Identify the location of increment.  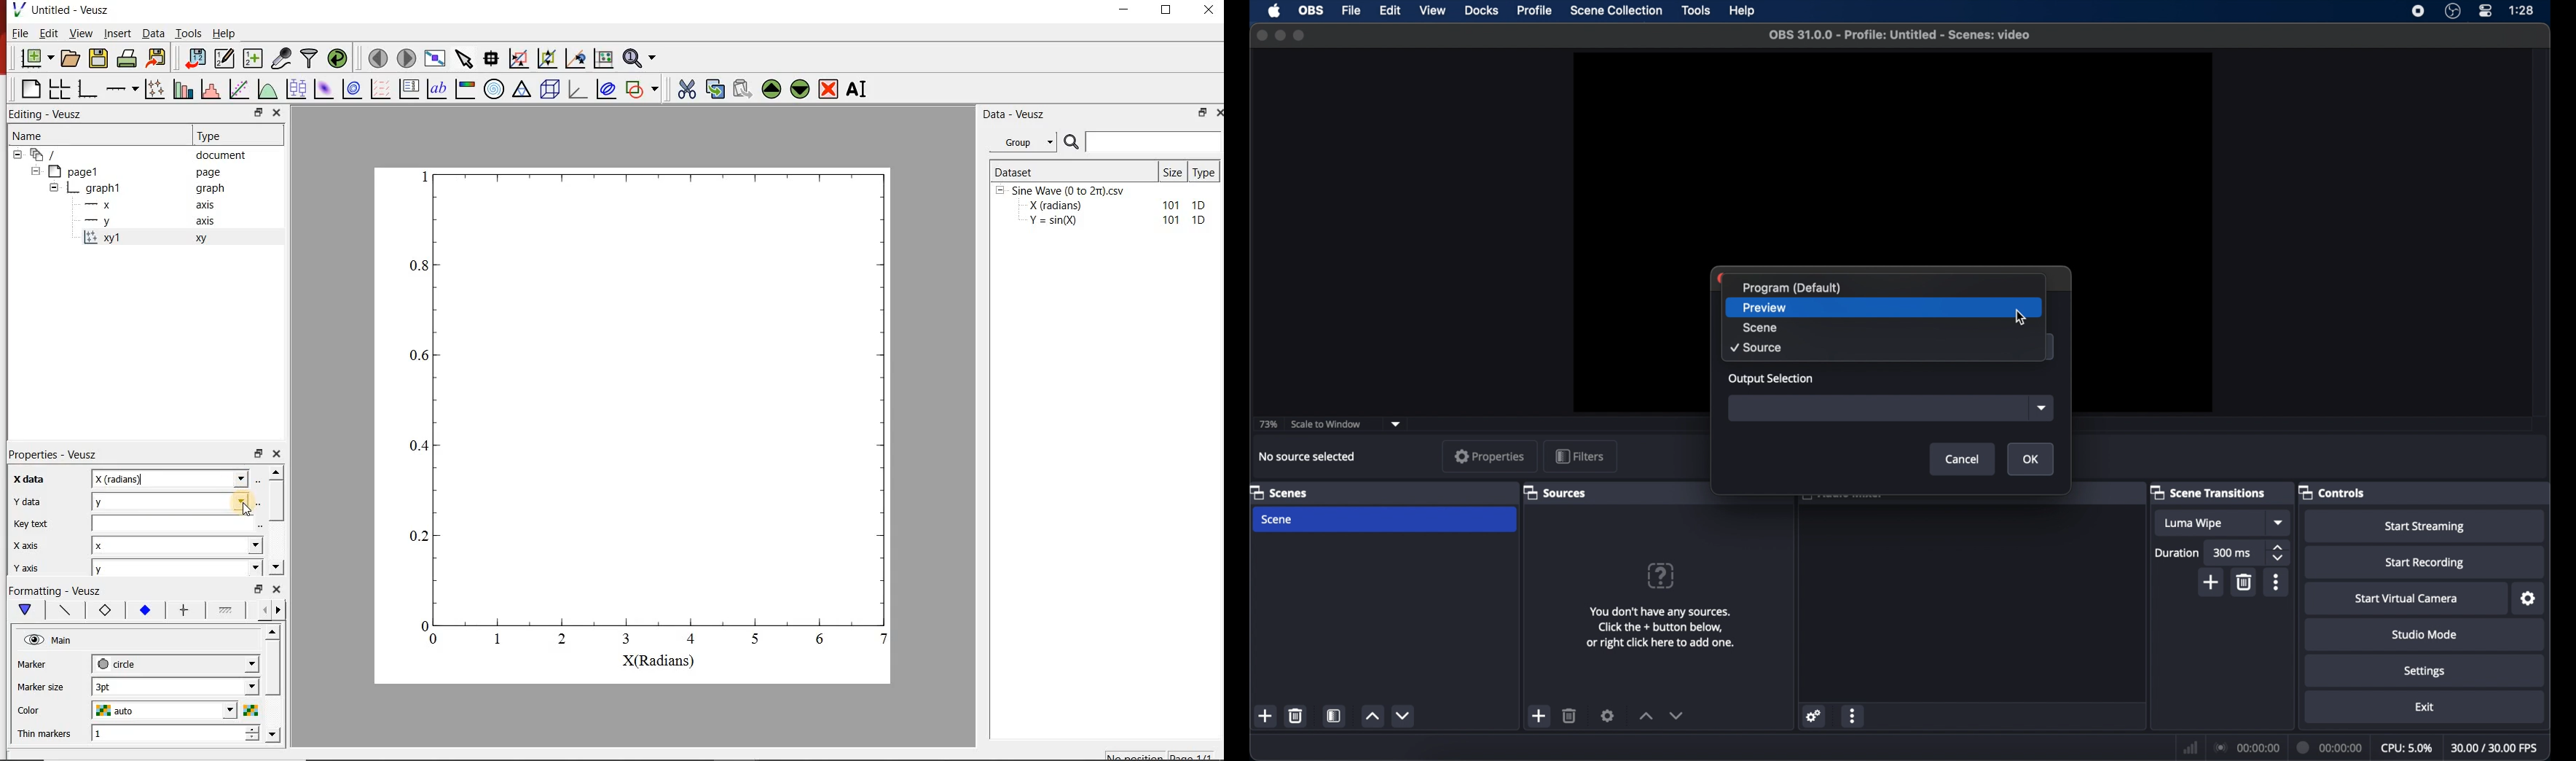
(1645, 717).